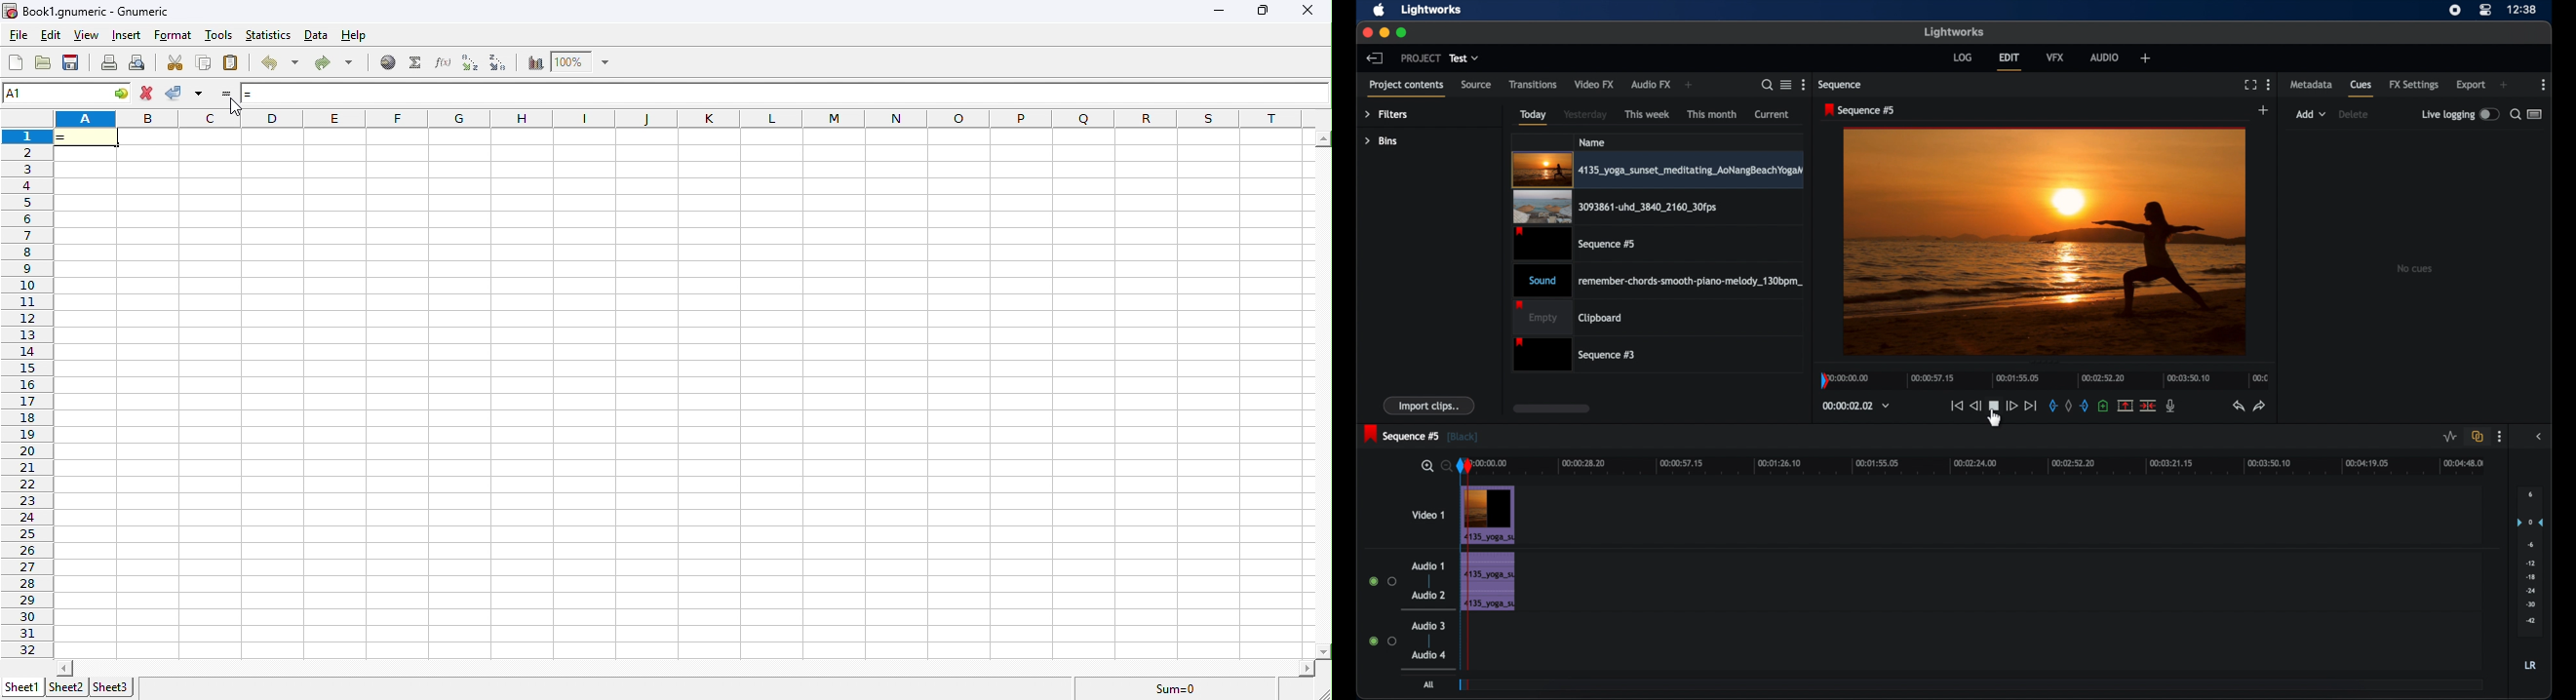 The height and width of the screenshot is (700, 2576). Describe the element at coordinates (1651, 85) in the screenshot. I see `audio fx` at that location.